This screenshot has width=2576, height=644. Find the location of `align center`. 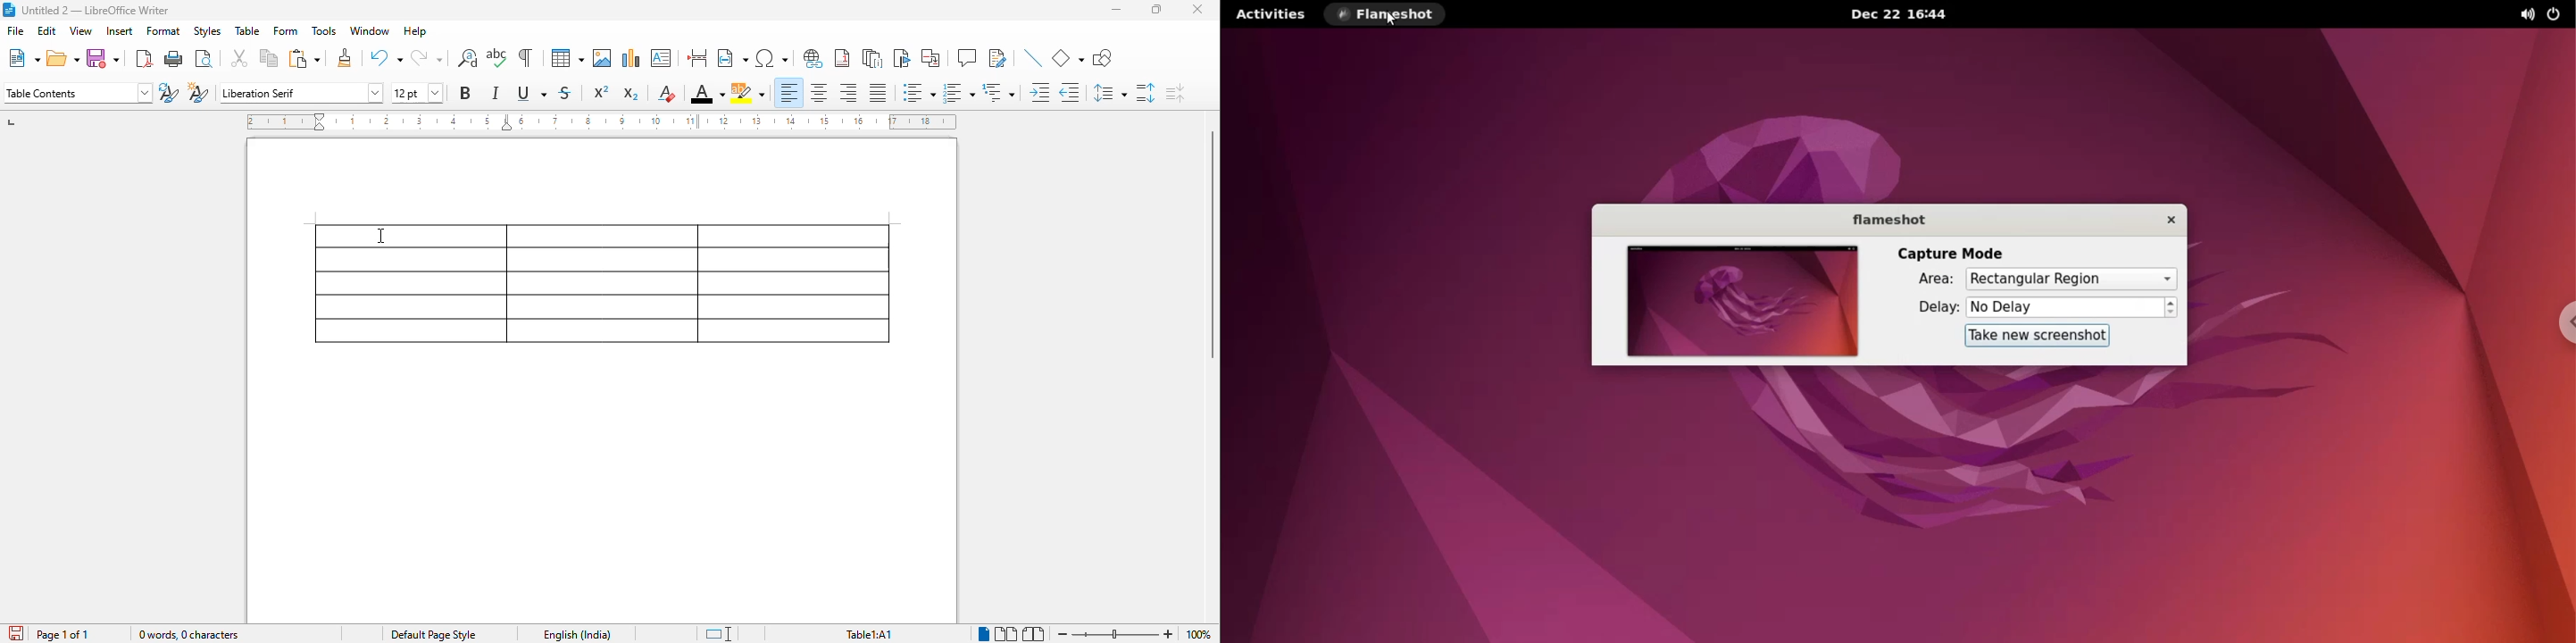

align center is located at coordinates (819, 93).